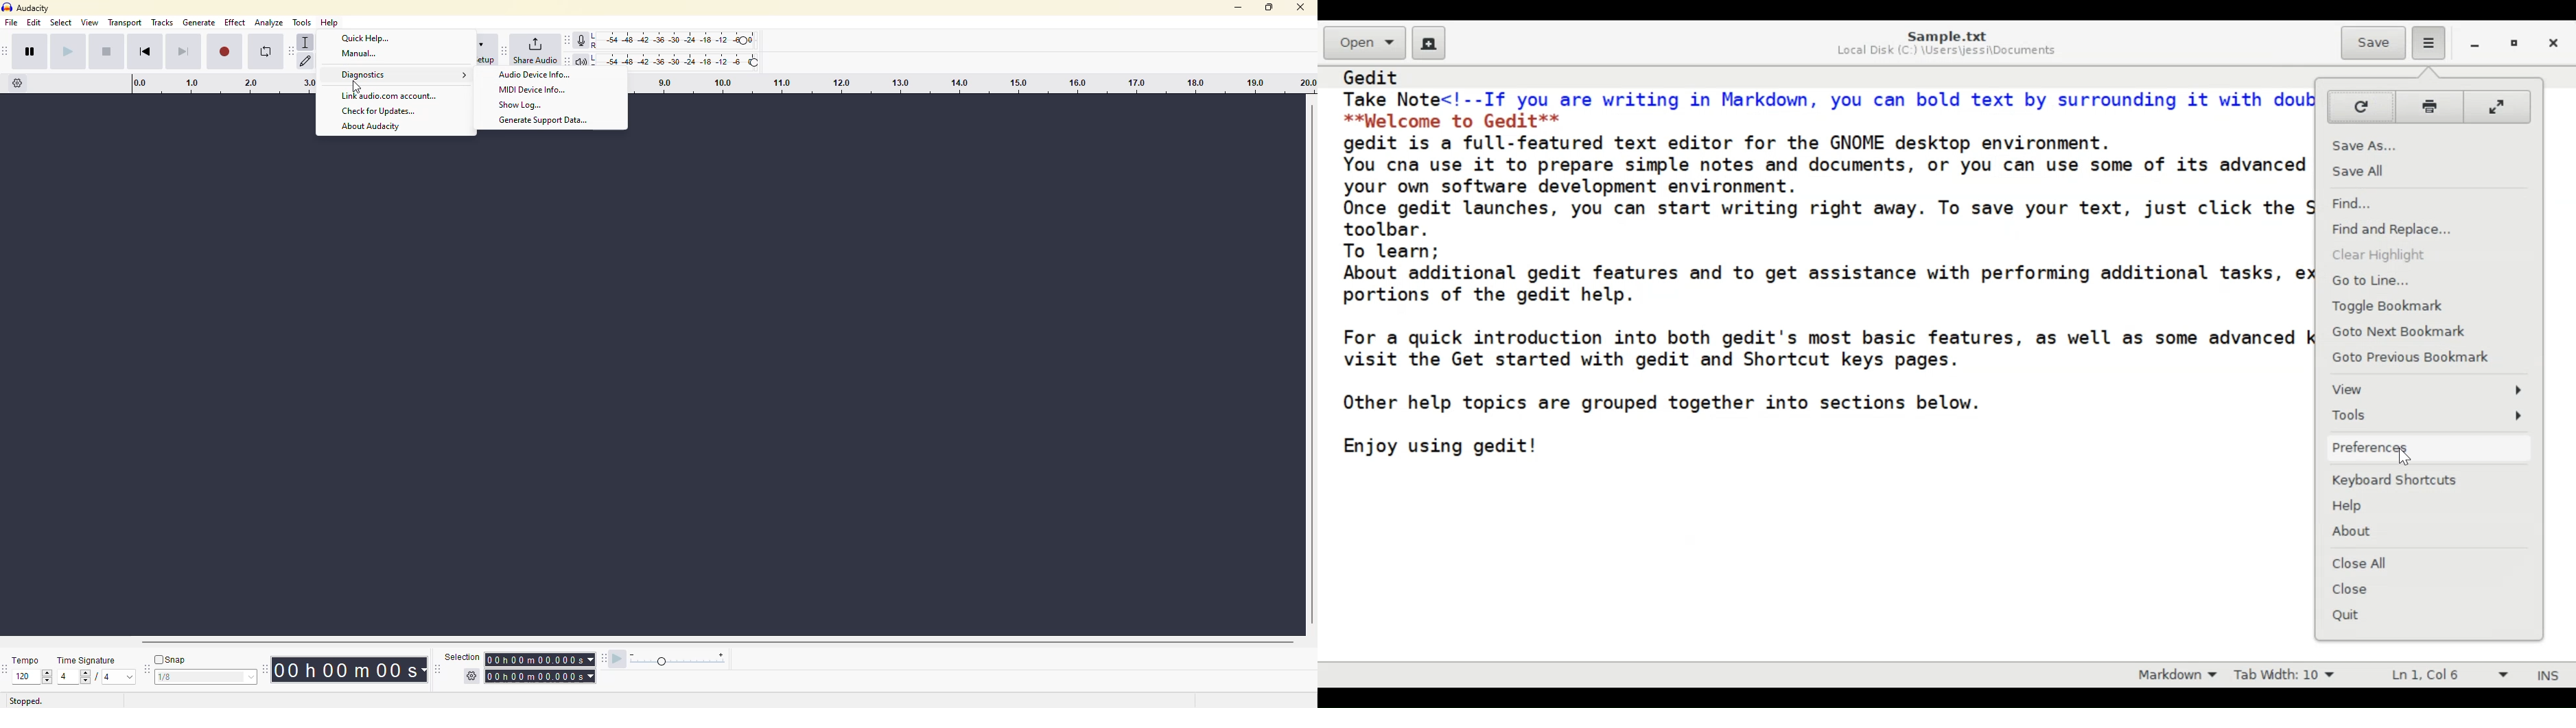 Image resolution: width=2576 pixels, height=728 pixels. What do you see at coordinates (266, 54) in the screenshot?
I see `enable looping` at bounding box center [266, 54].